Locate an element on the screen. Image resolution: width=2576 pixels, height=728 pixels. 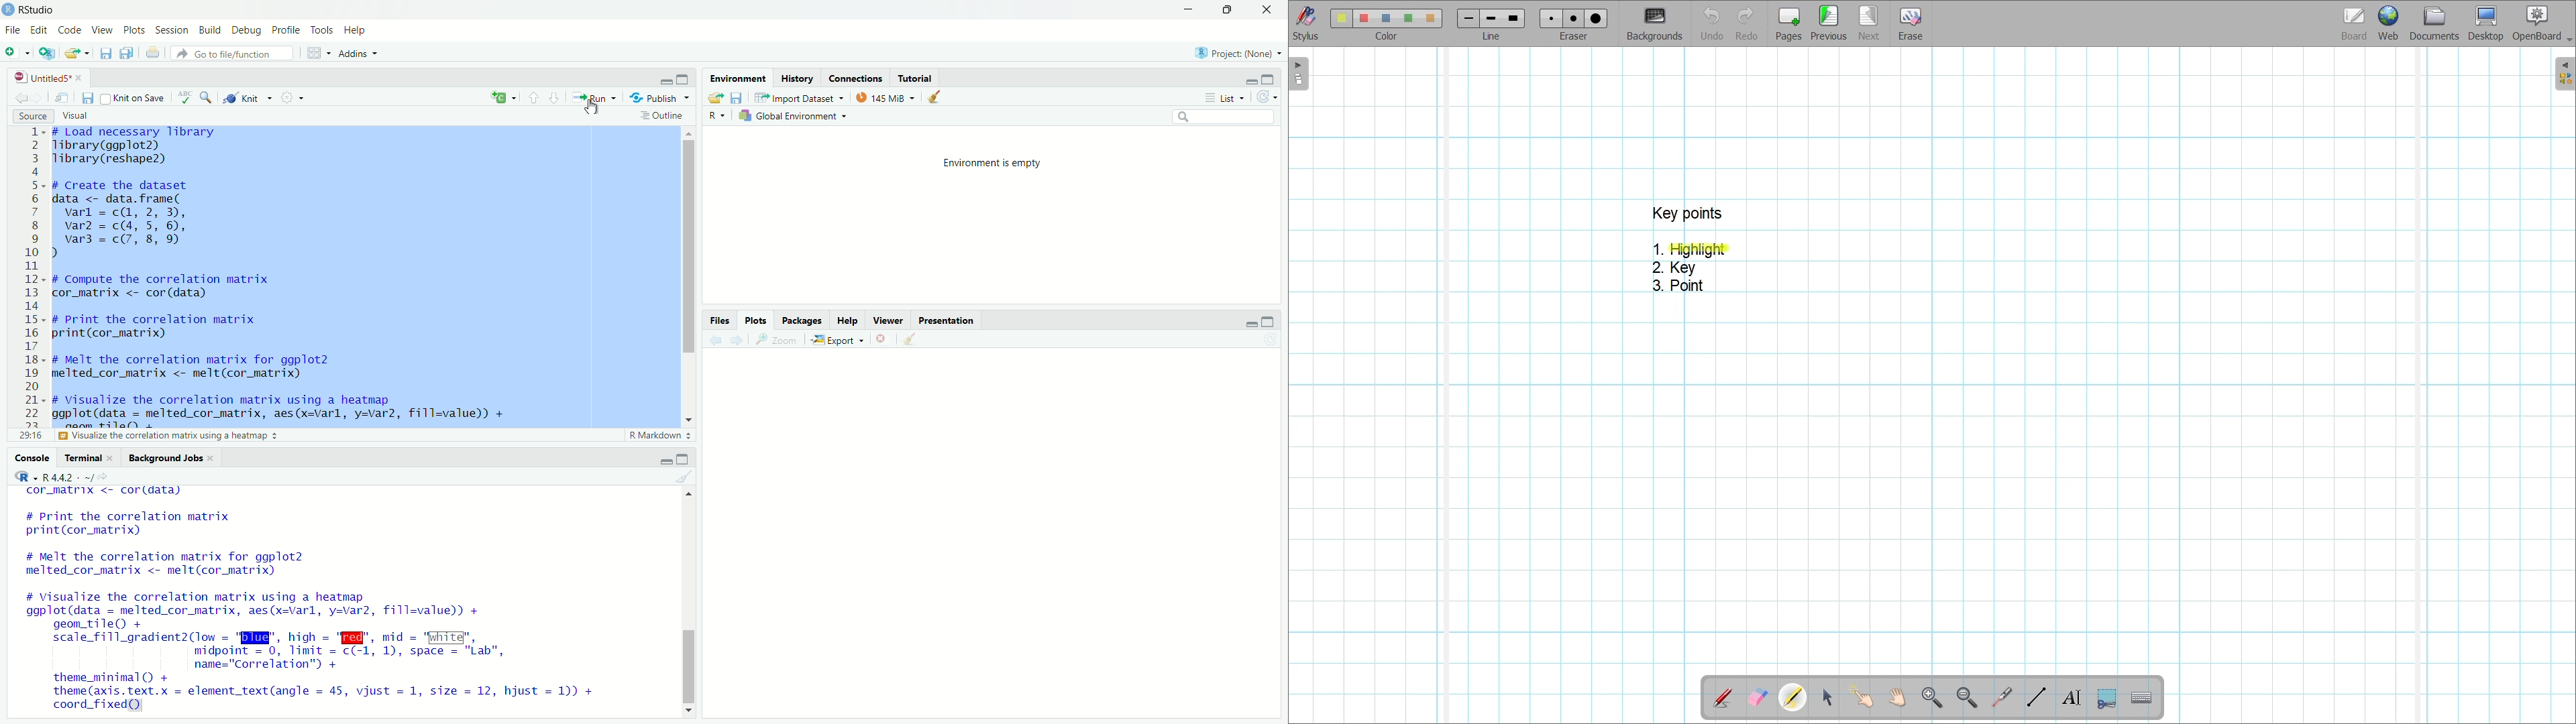
session is located at coordinates (172, 31).